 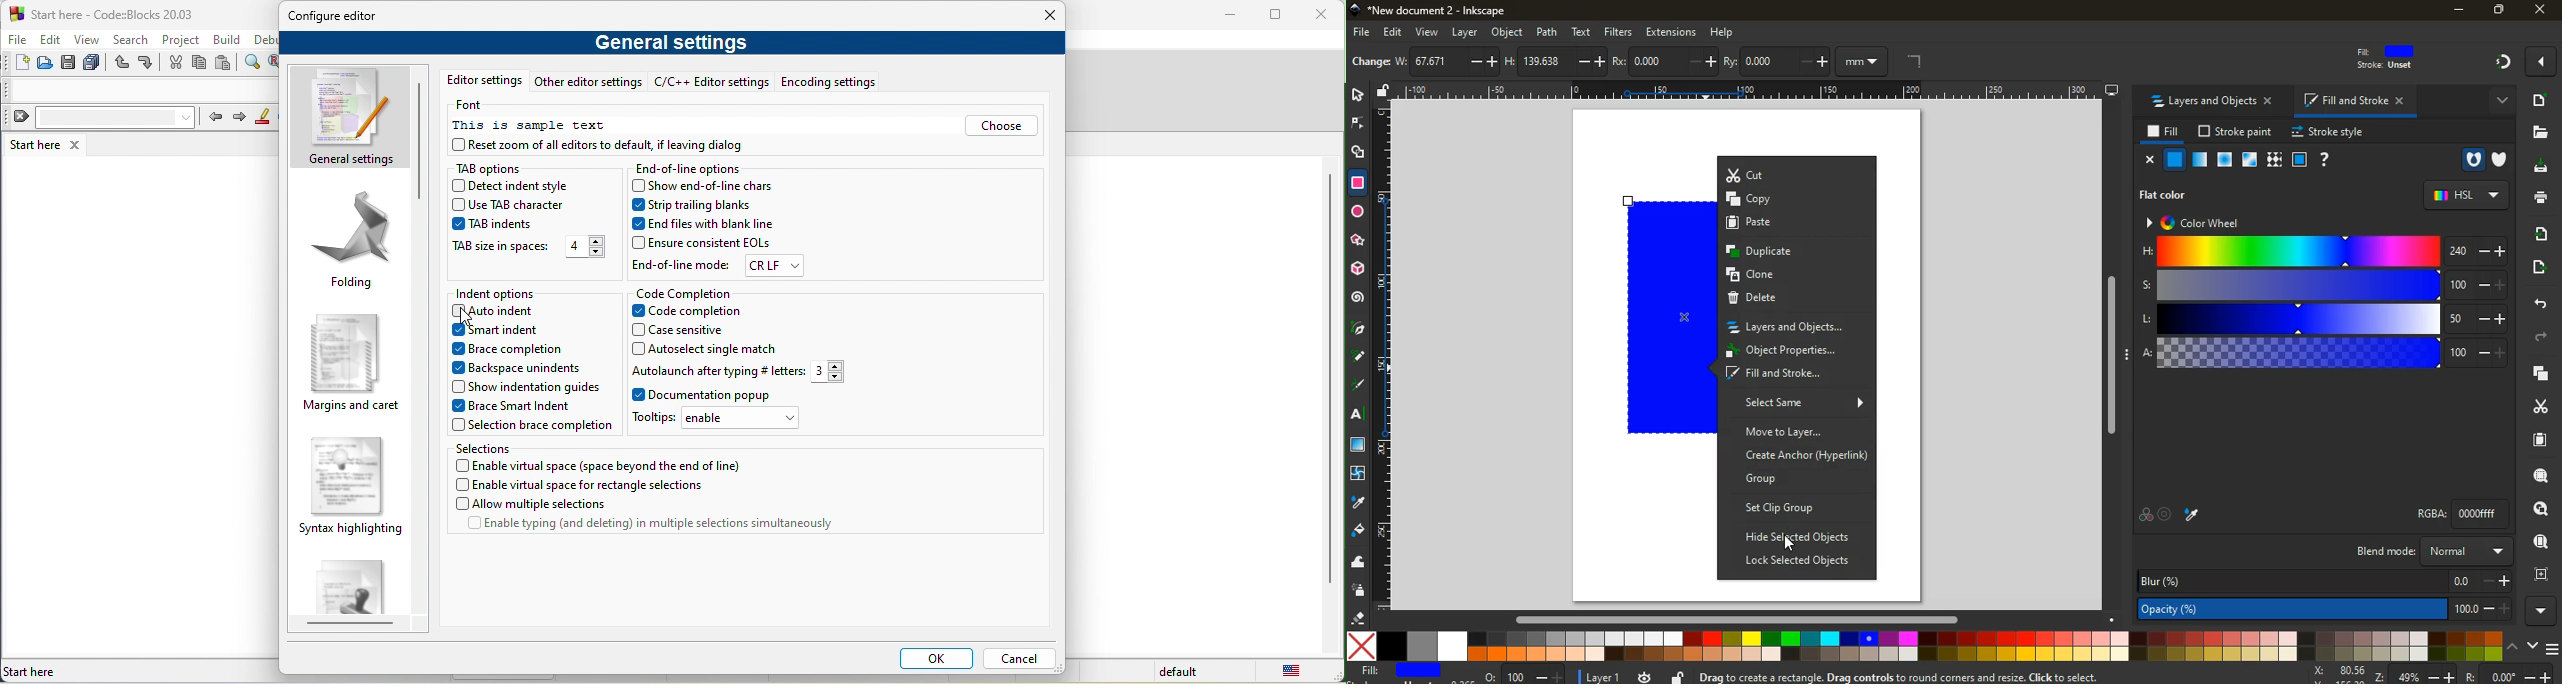 I want to click on replace, so click(x=276, y=67).